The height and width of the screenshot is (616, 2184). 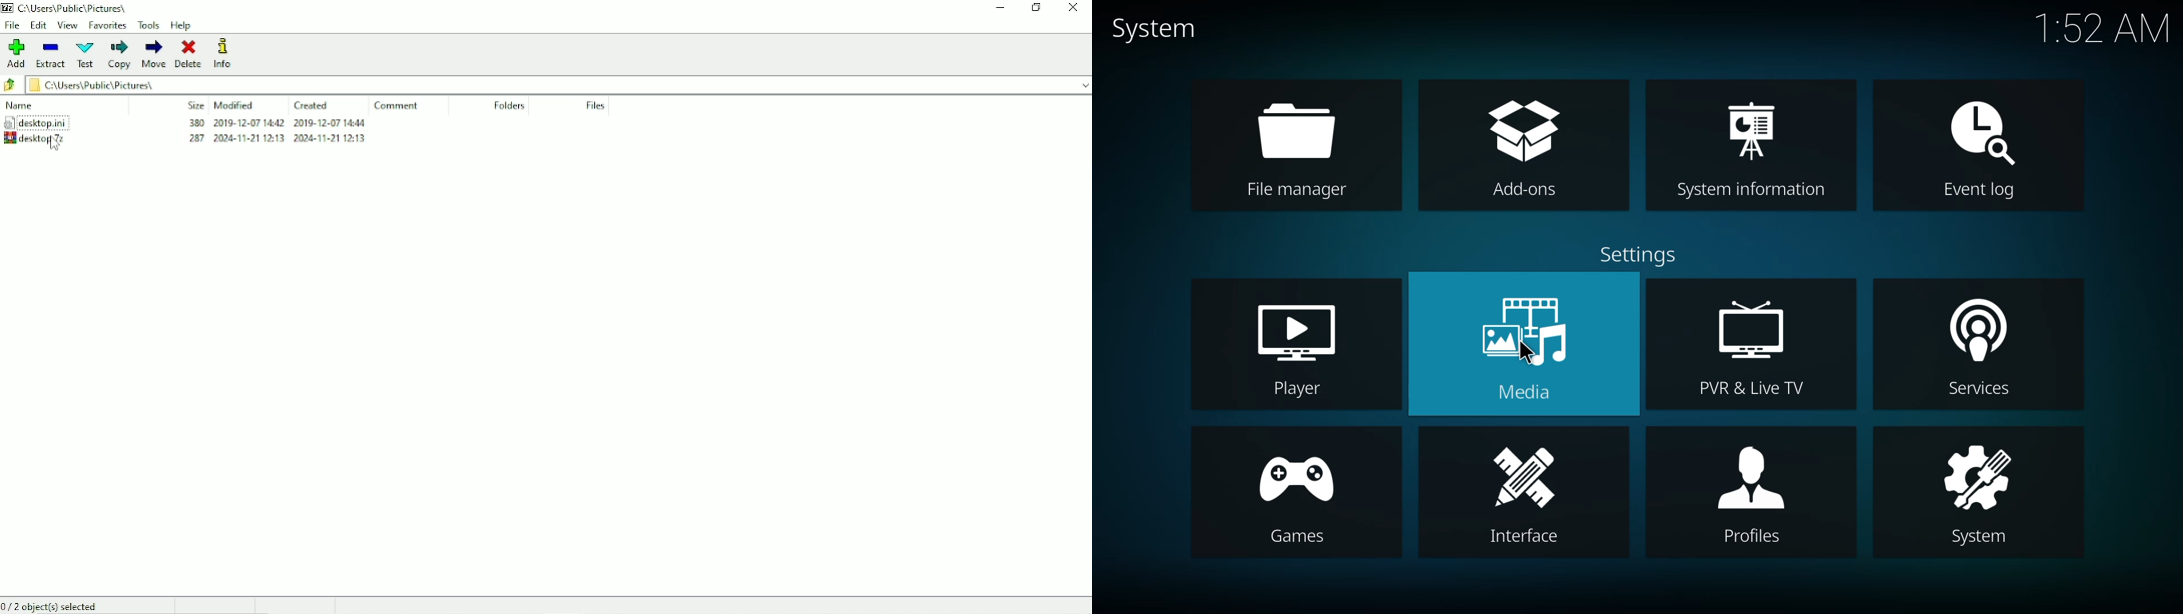 What do you see at coordinates (1527, 492) in the screenshot?
I see `interface` at bounding box center [1527, 492].